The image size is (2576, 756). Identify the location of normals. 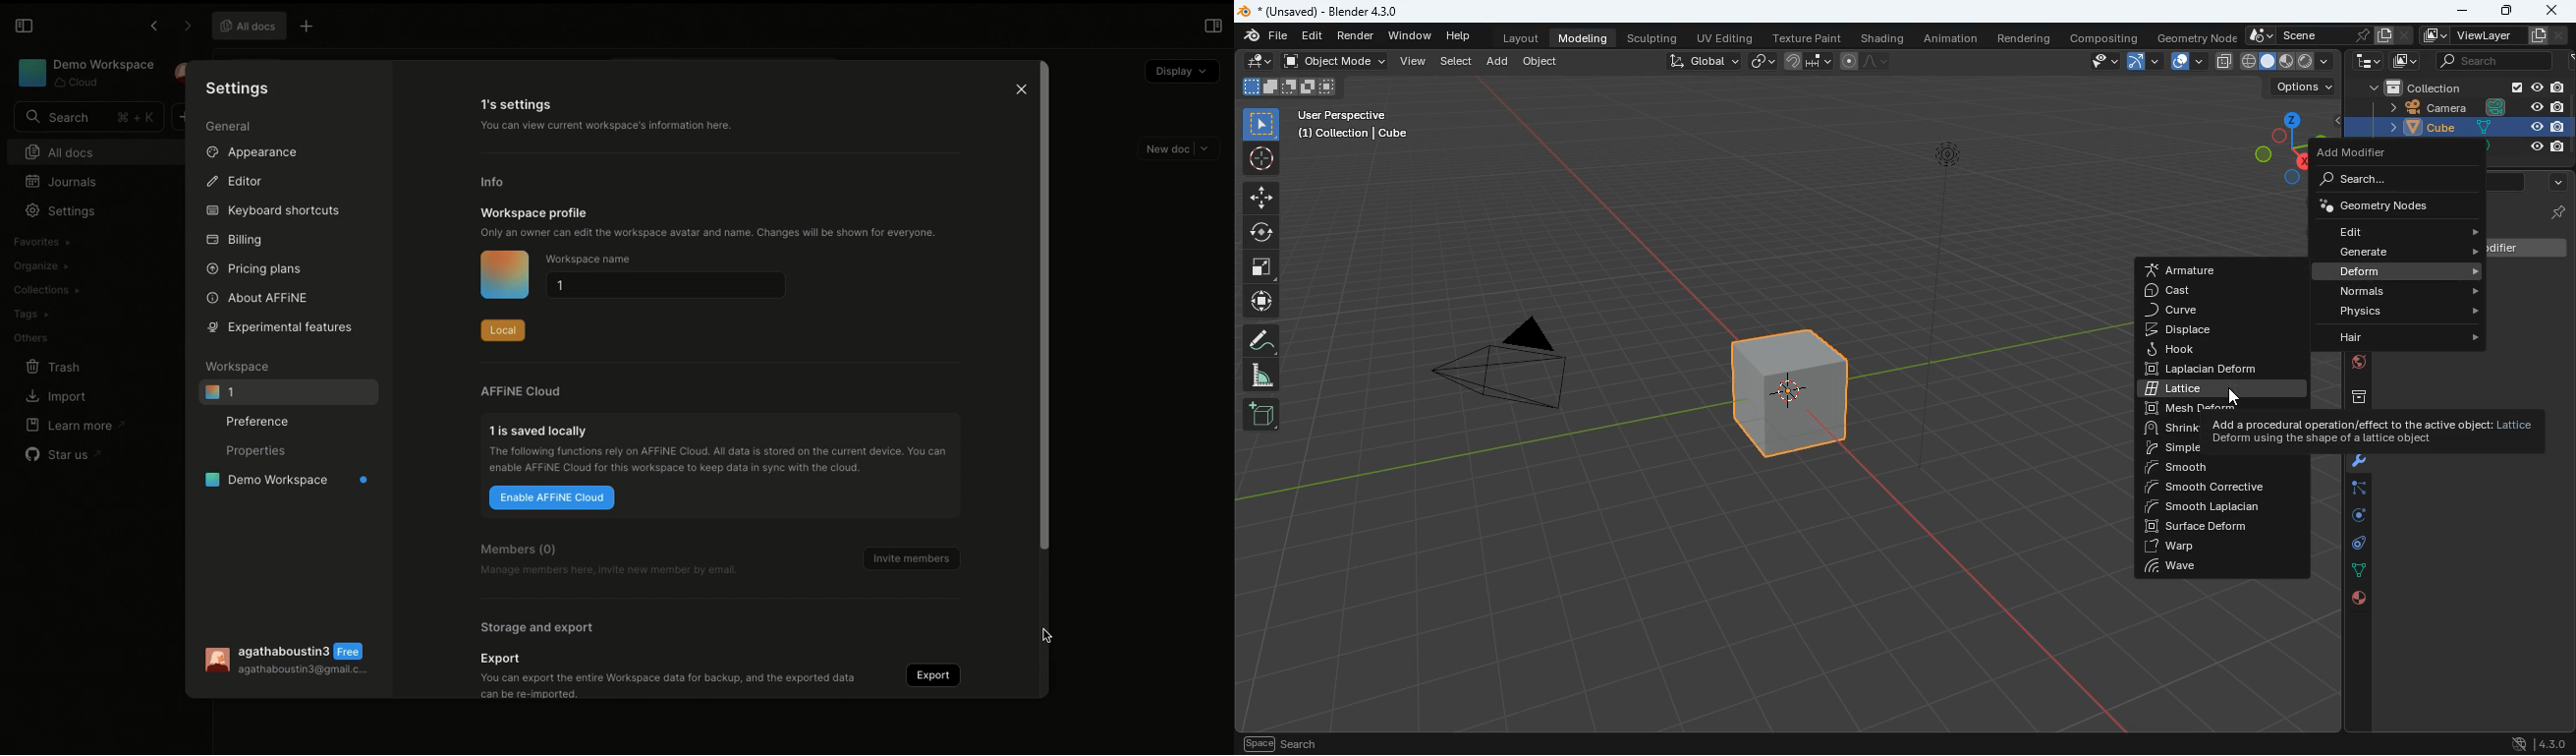
(2410, 293).